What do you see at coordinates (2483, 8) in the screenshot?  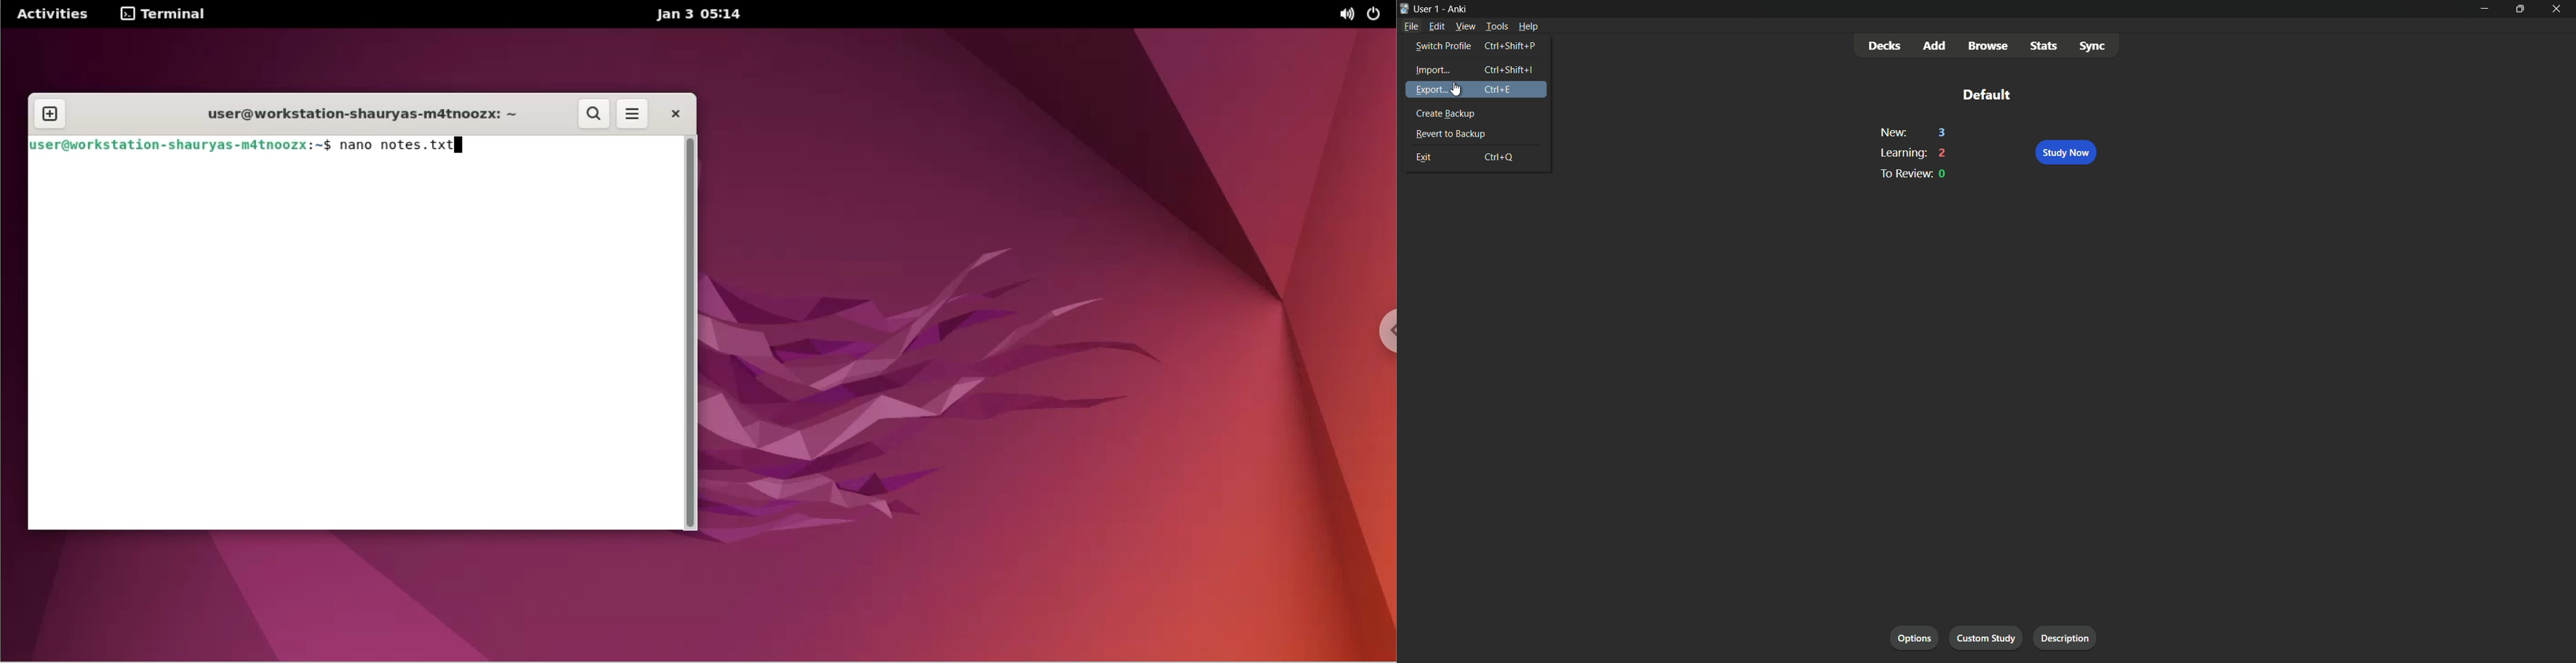 I see `minimize` at bounding box center [2483, 8].